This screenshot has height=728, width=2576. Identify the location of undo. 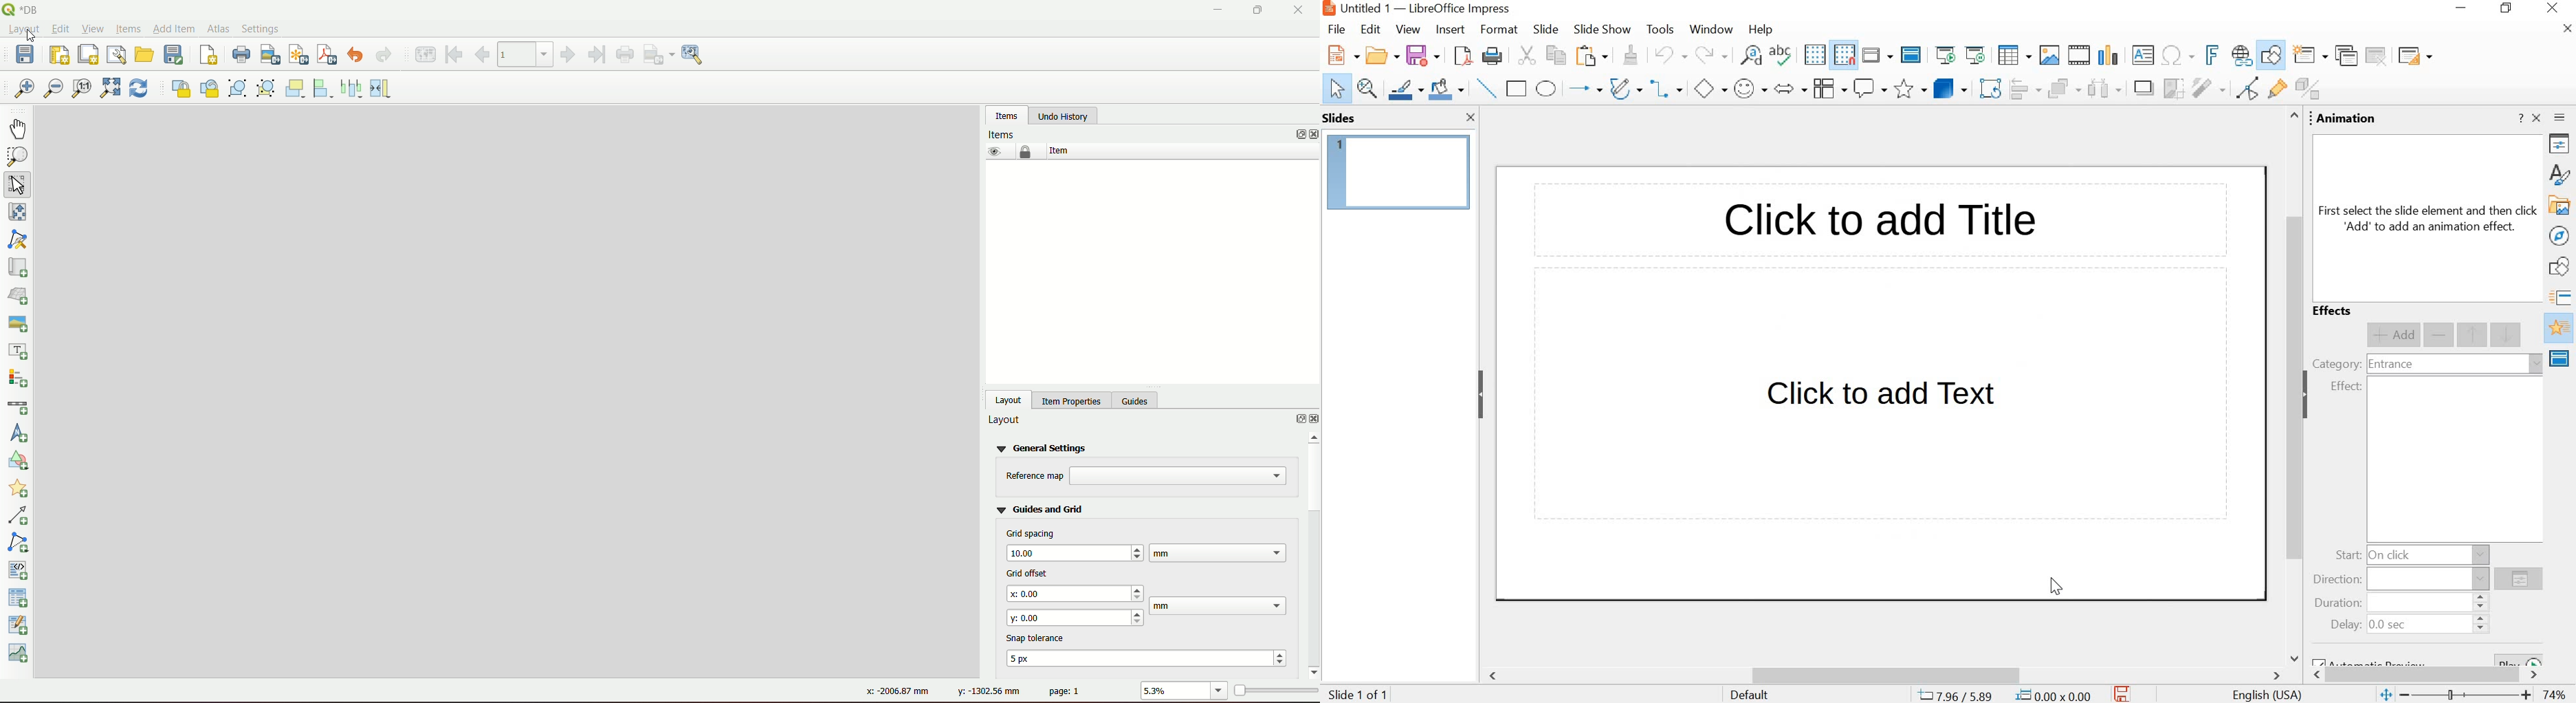
(1669, 54).